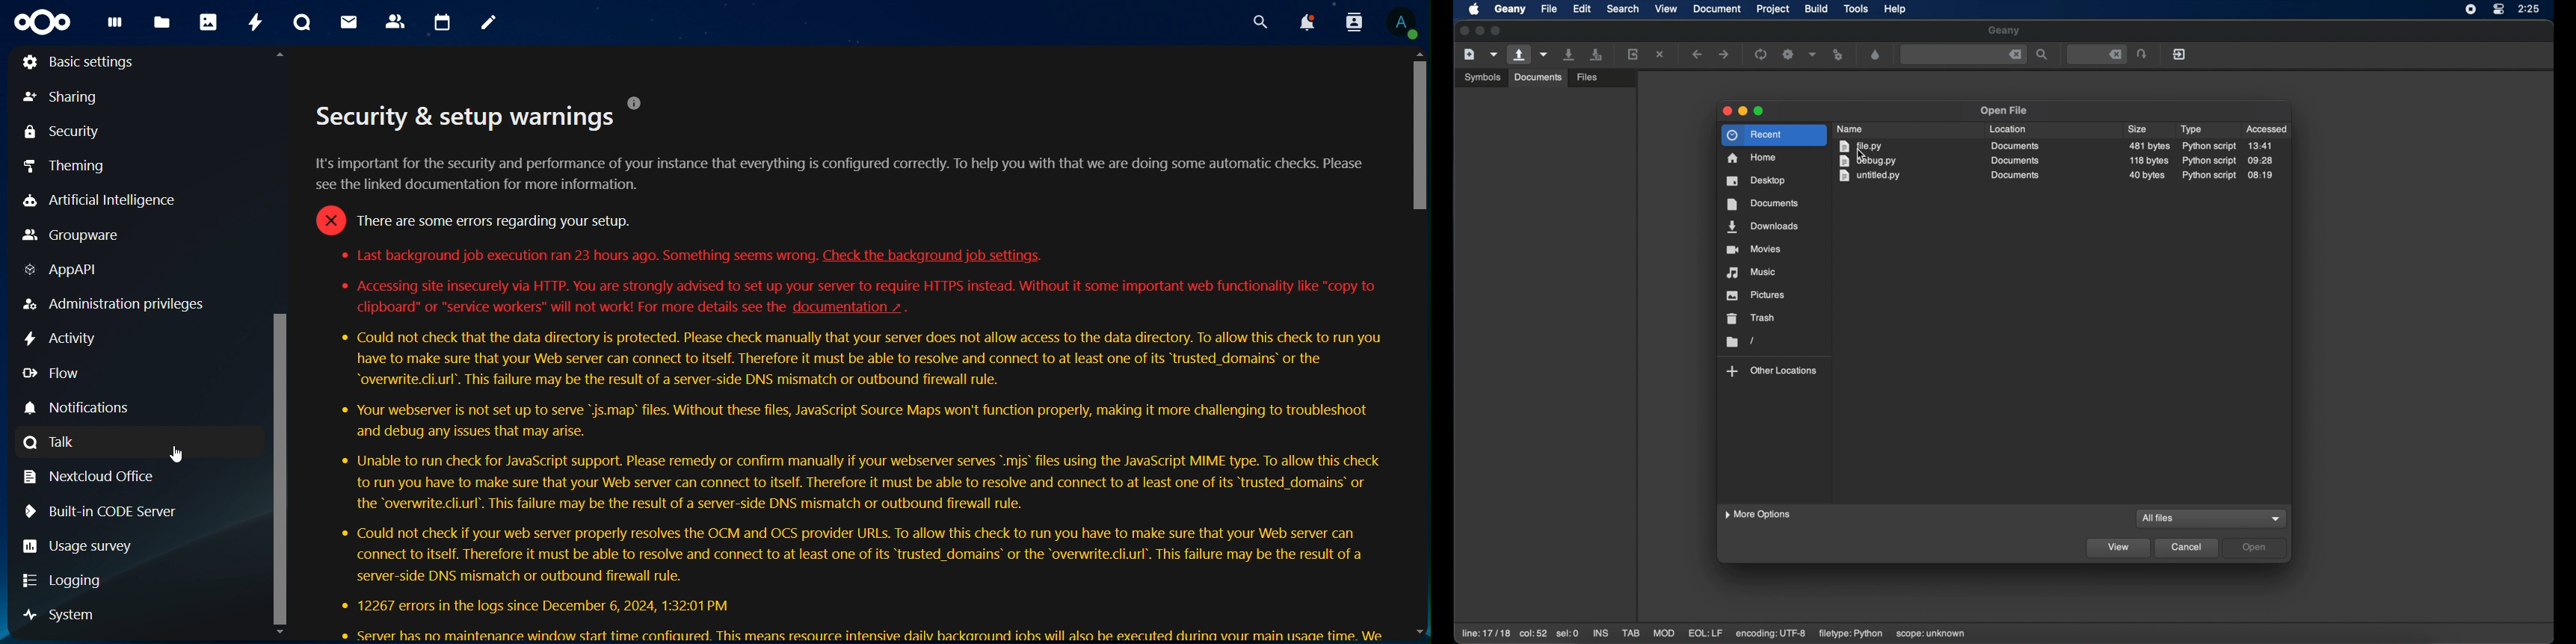  What do you see at coordinates (442, 24) in the screenshot?
I see `calendar` at bounding box center [442, 24].